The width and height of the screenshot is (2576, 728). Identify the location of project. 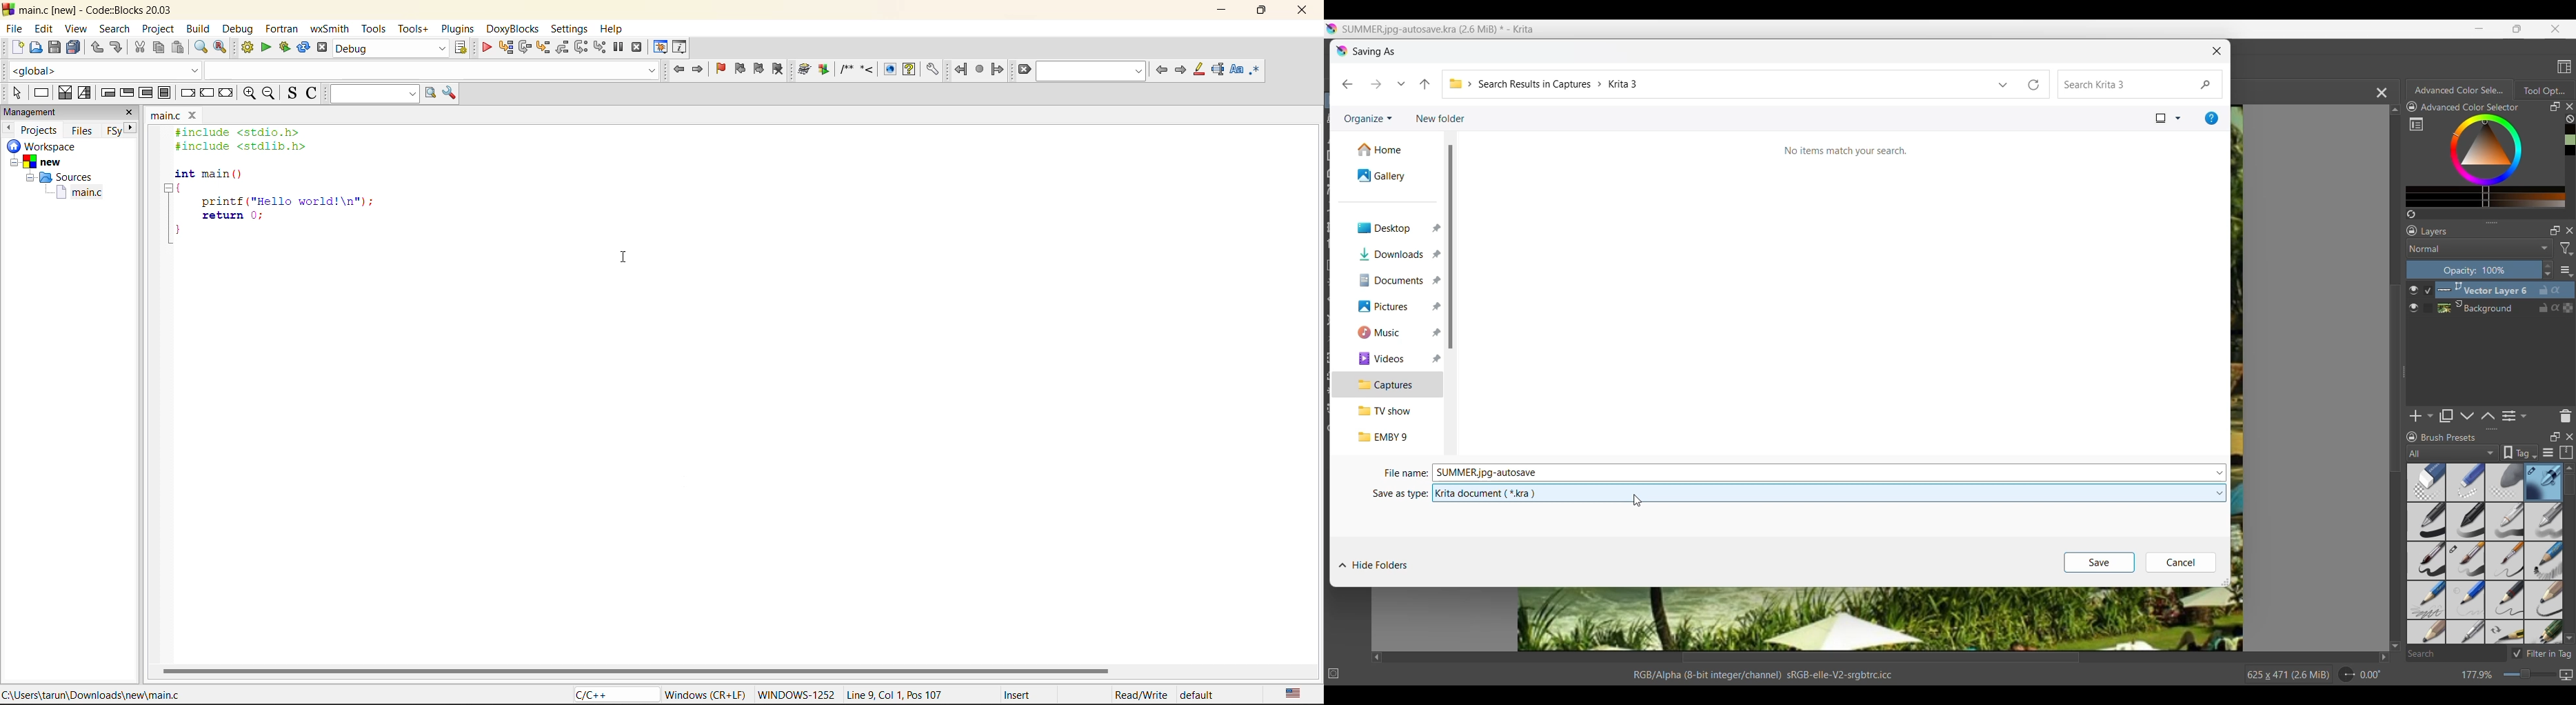
(158, 30).